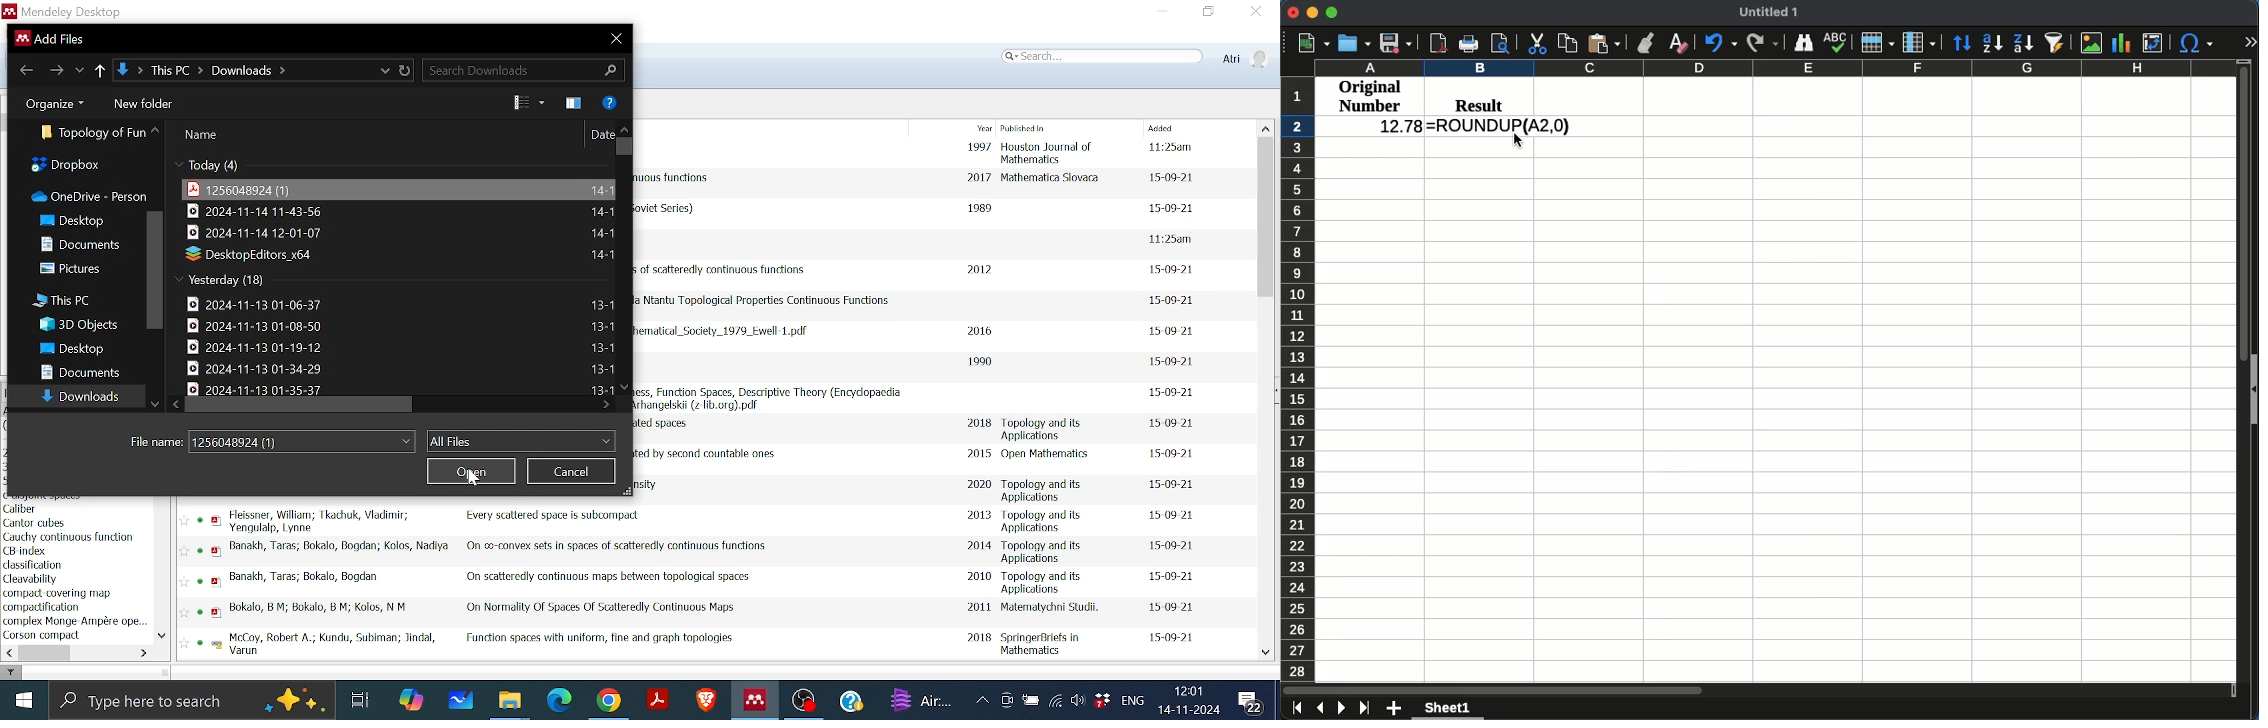 The image size is (2268, 728). What do you see at coordinates (1720, 45) in the screenshot?
I see `Undo` at bounding box center [1720, 45].